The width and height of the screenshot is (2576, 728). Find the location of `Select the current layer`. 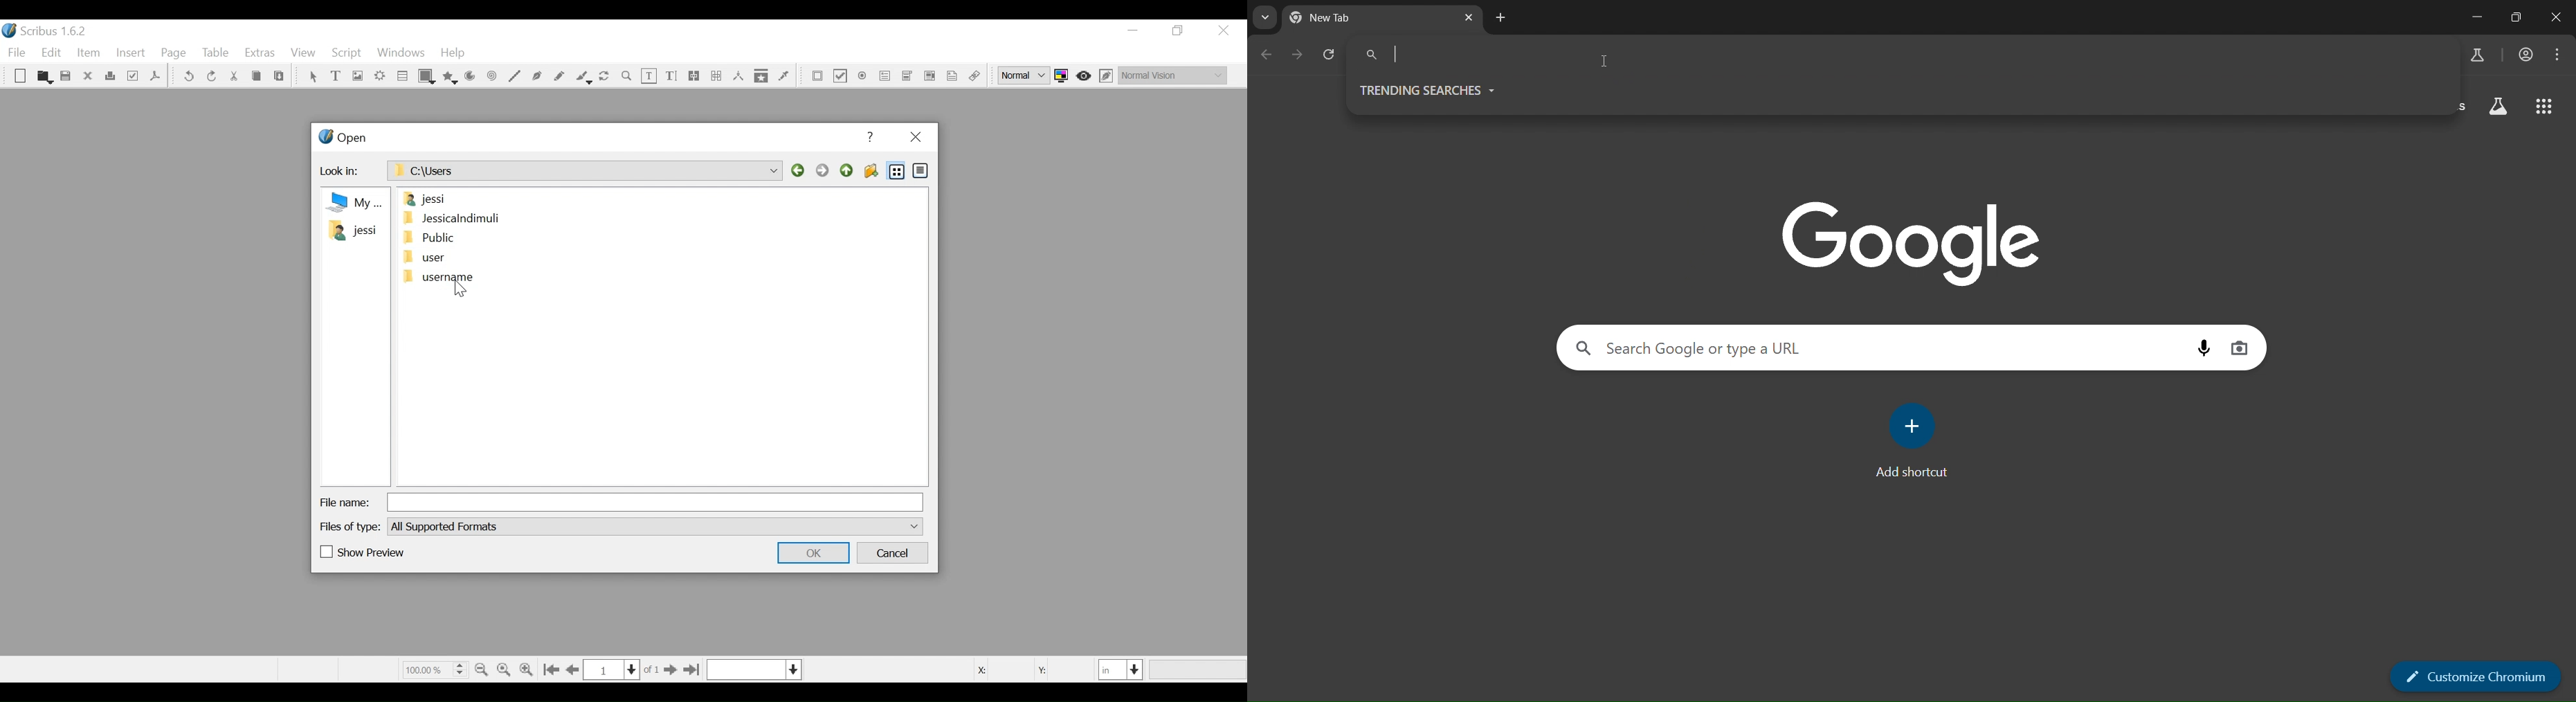

Select the current layer is located at coordinates (754, 670).